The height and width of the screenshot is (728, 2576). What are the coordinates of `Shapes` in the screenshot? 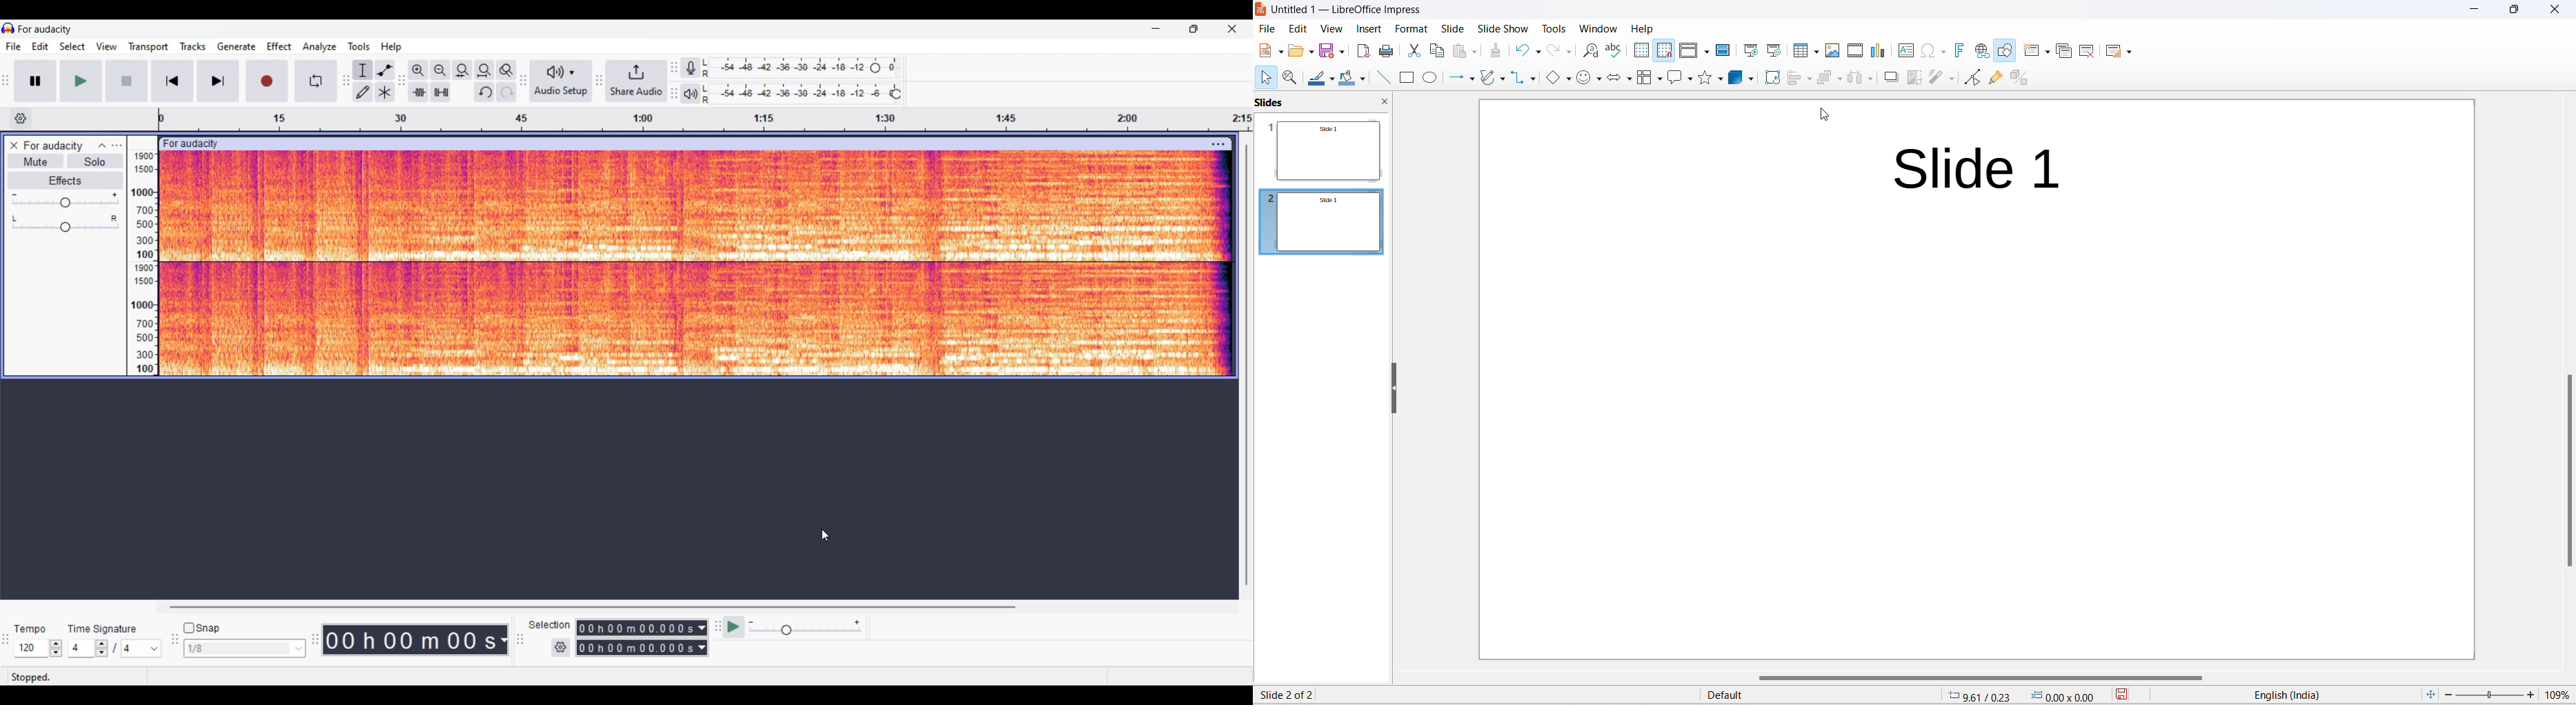 It's located at (1711, 79).